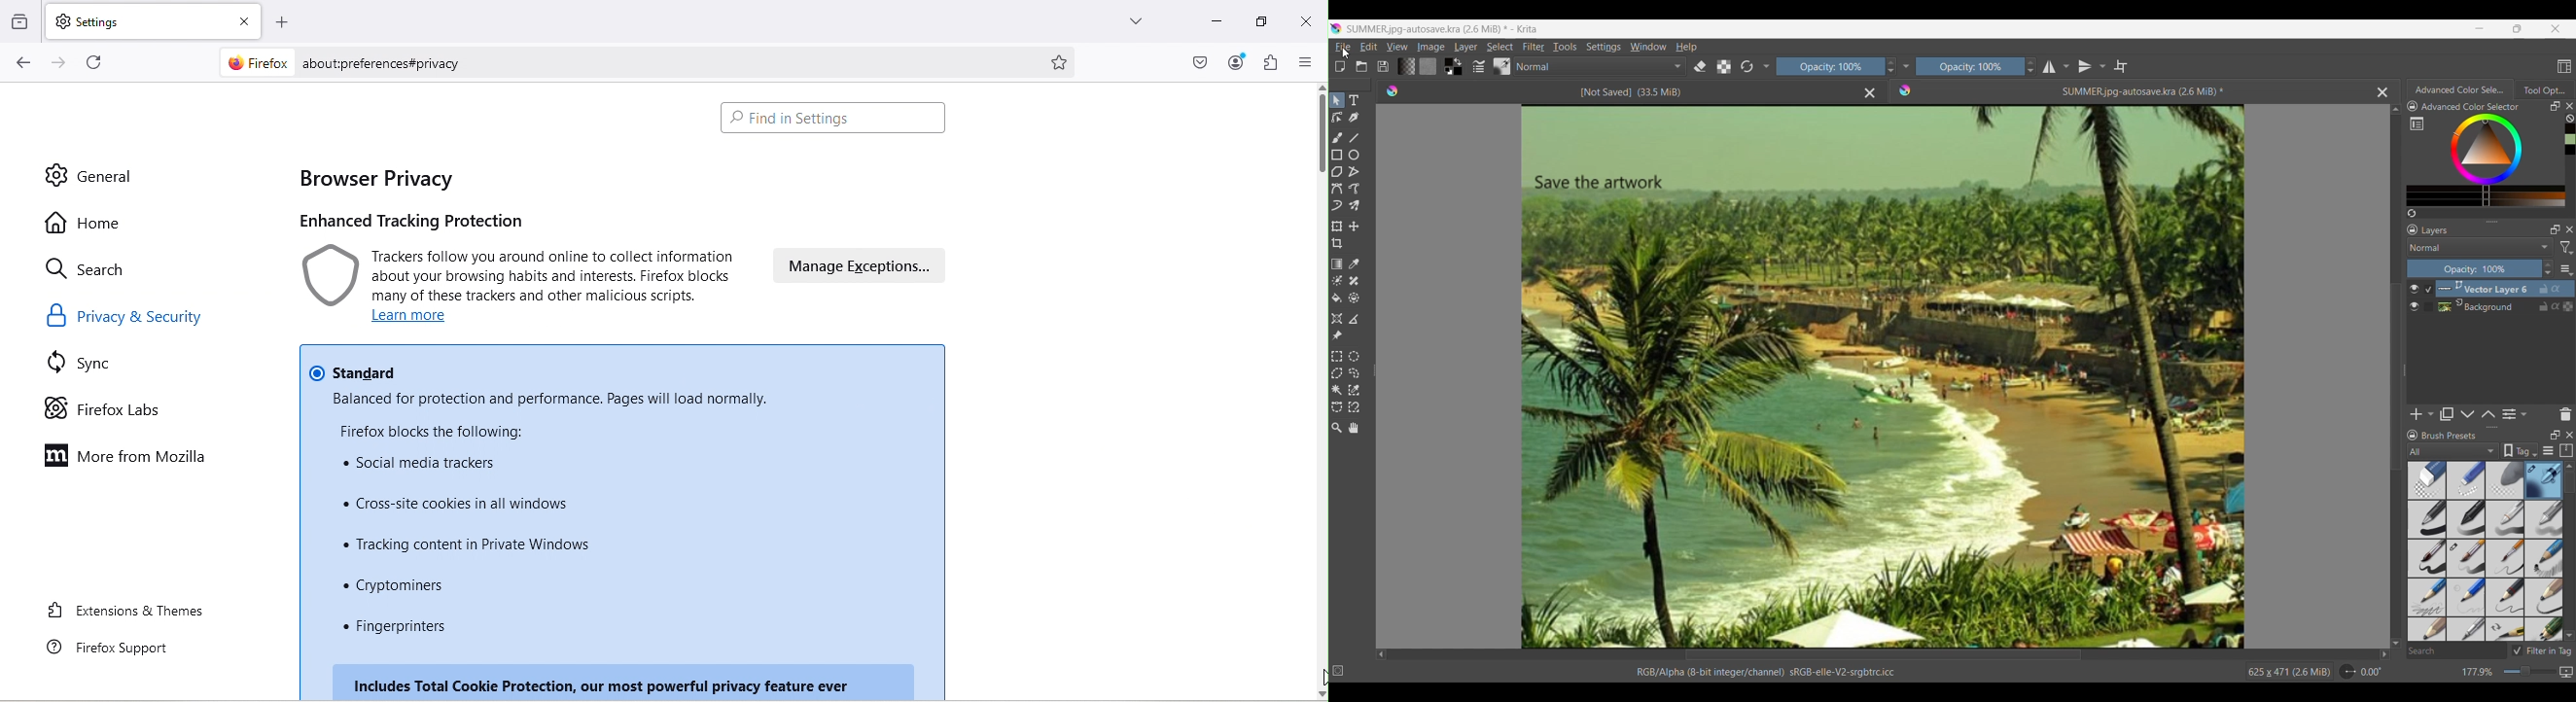 This screenshot has height=728, width=2576. I want to click on Float Layers panel, so click(2556, 229).